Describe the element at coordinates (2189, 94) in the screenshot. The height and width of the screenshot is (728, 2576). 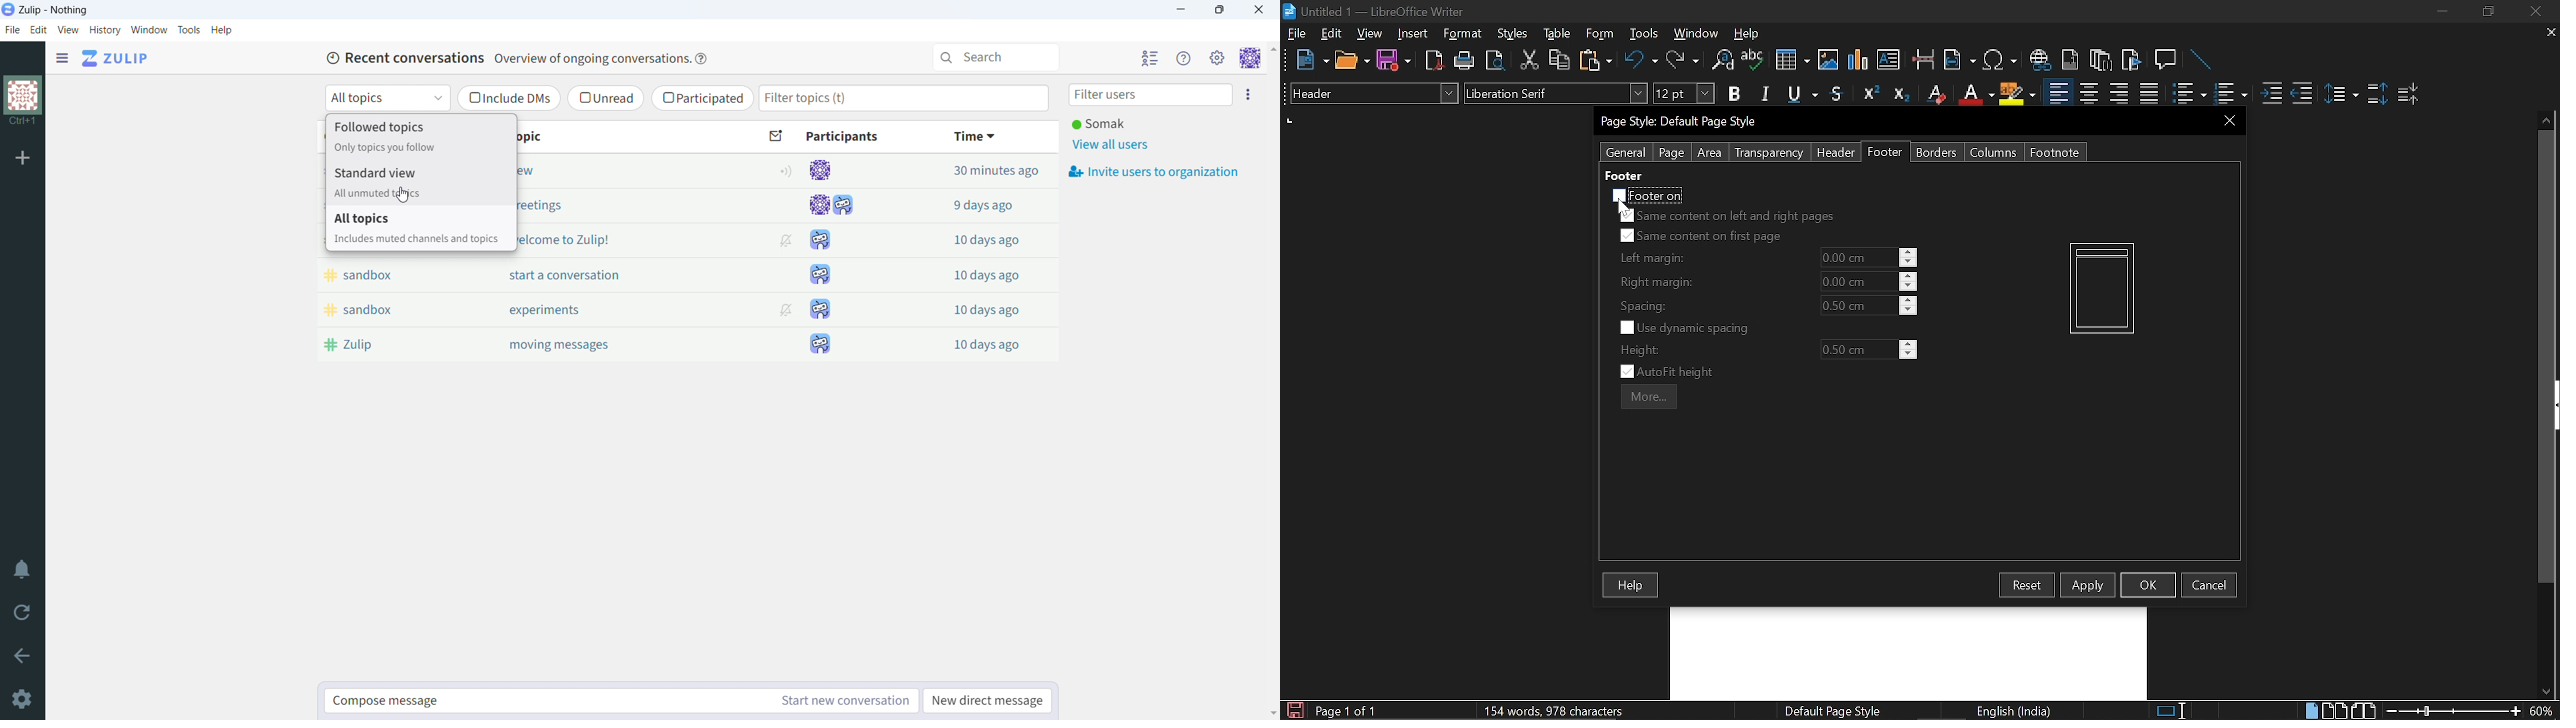
I see `toggle ordered list` at that location.